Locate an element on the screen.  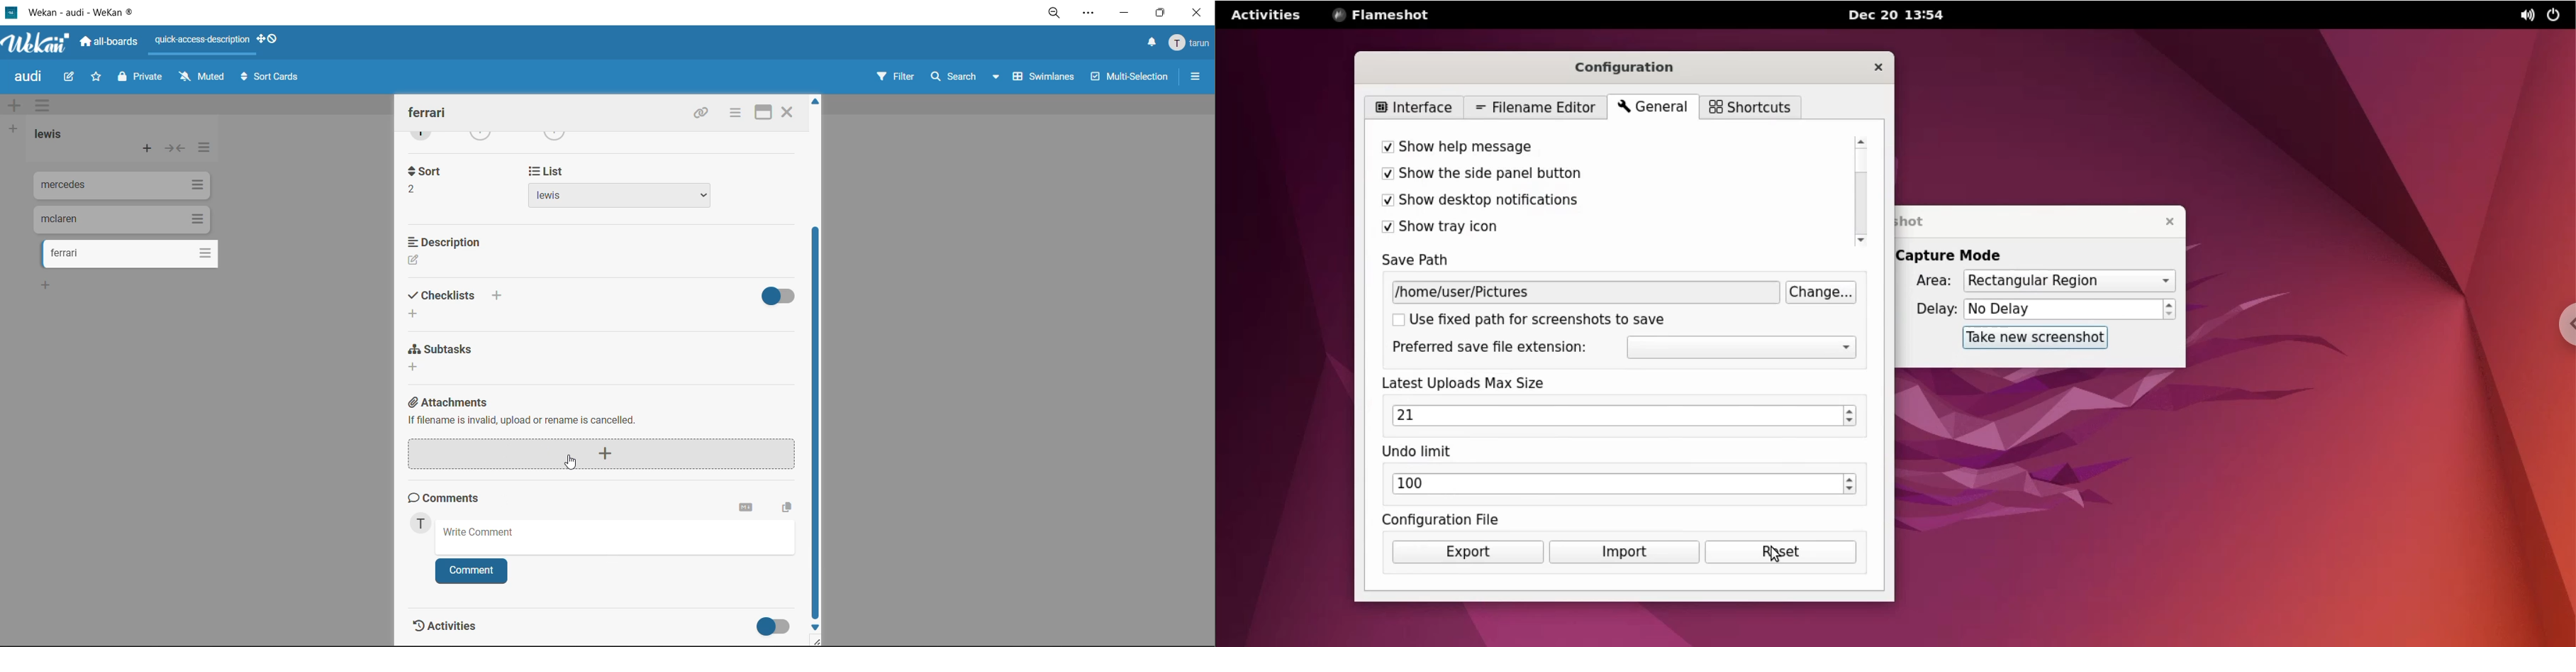
swimlane actions is located at coordinates (40, 104).